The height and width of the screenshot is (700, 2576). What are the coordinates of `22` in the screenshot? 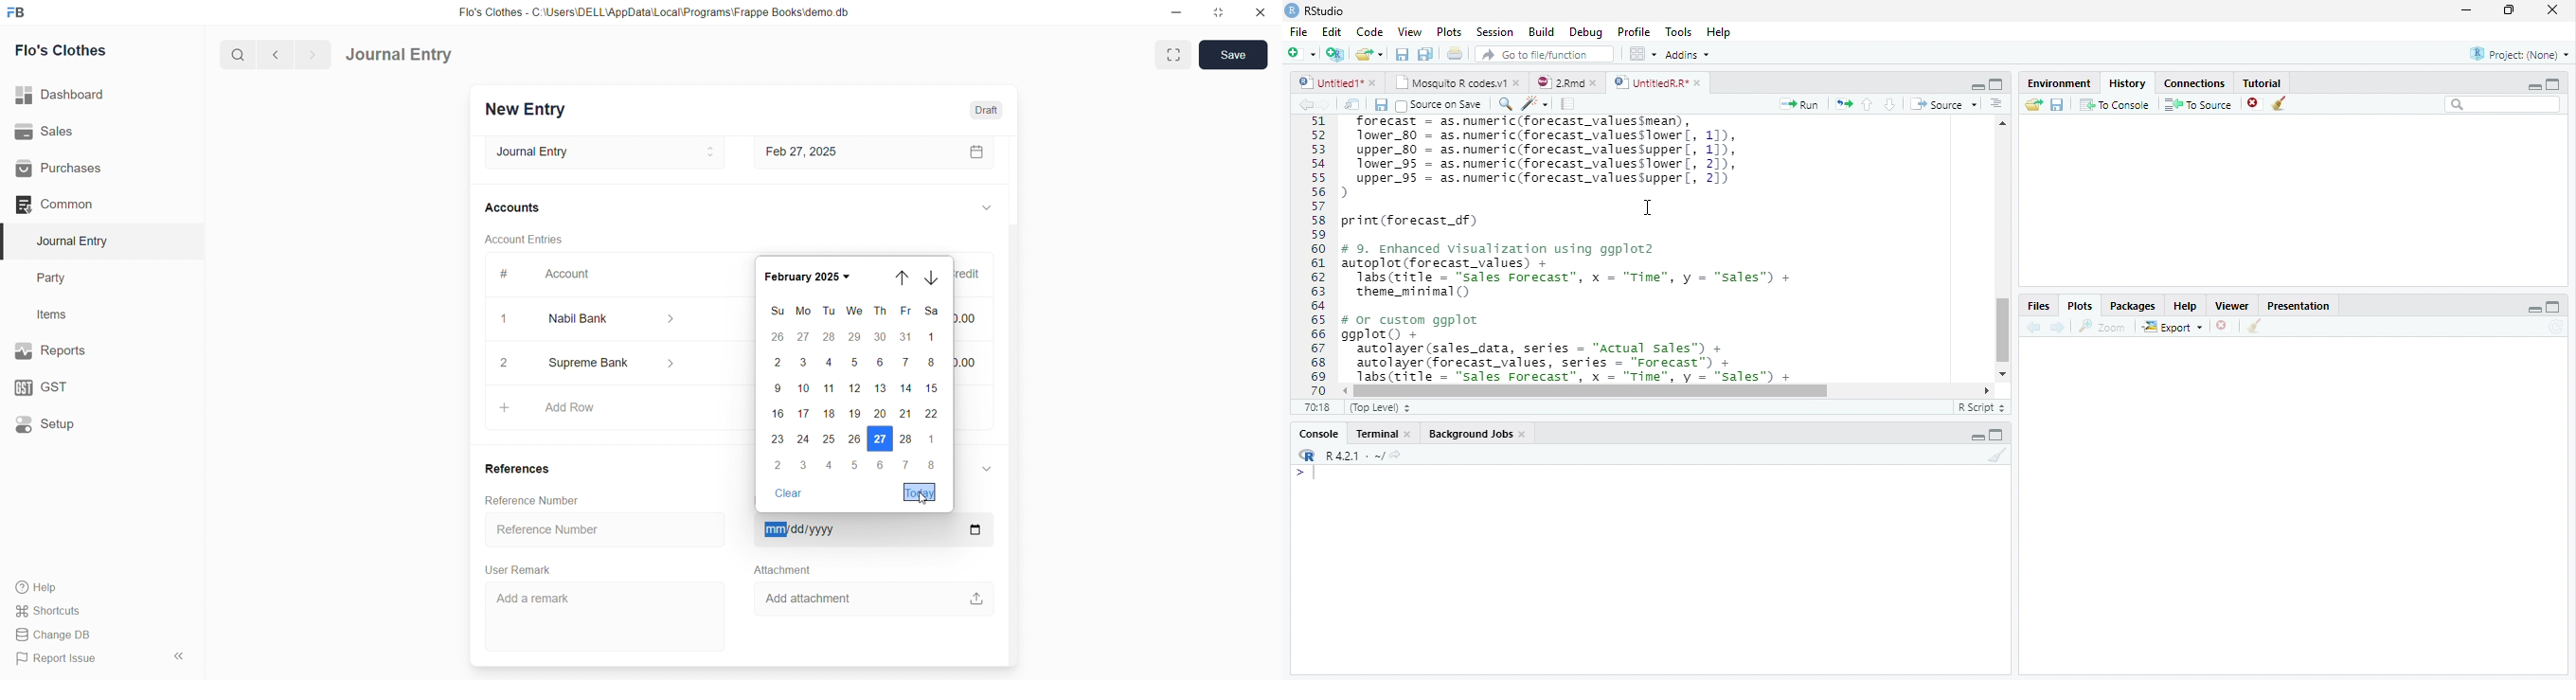 It's located at (932, 413).